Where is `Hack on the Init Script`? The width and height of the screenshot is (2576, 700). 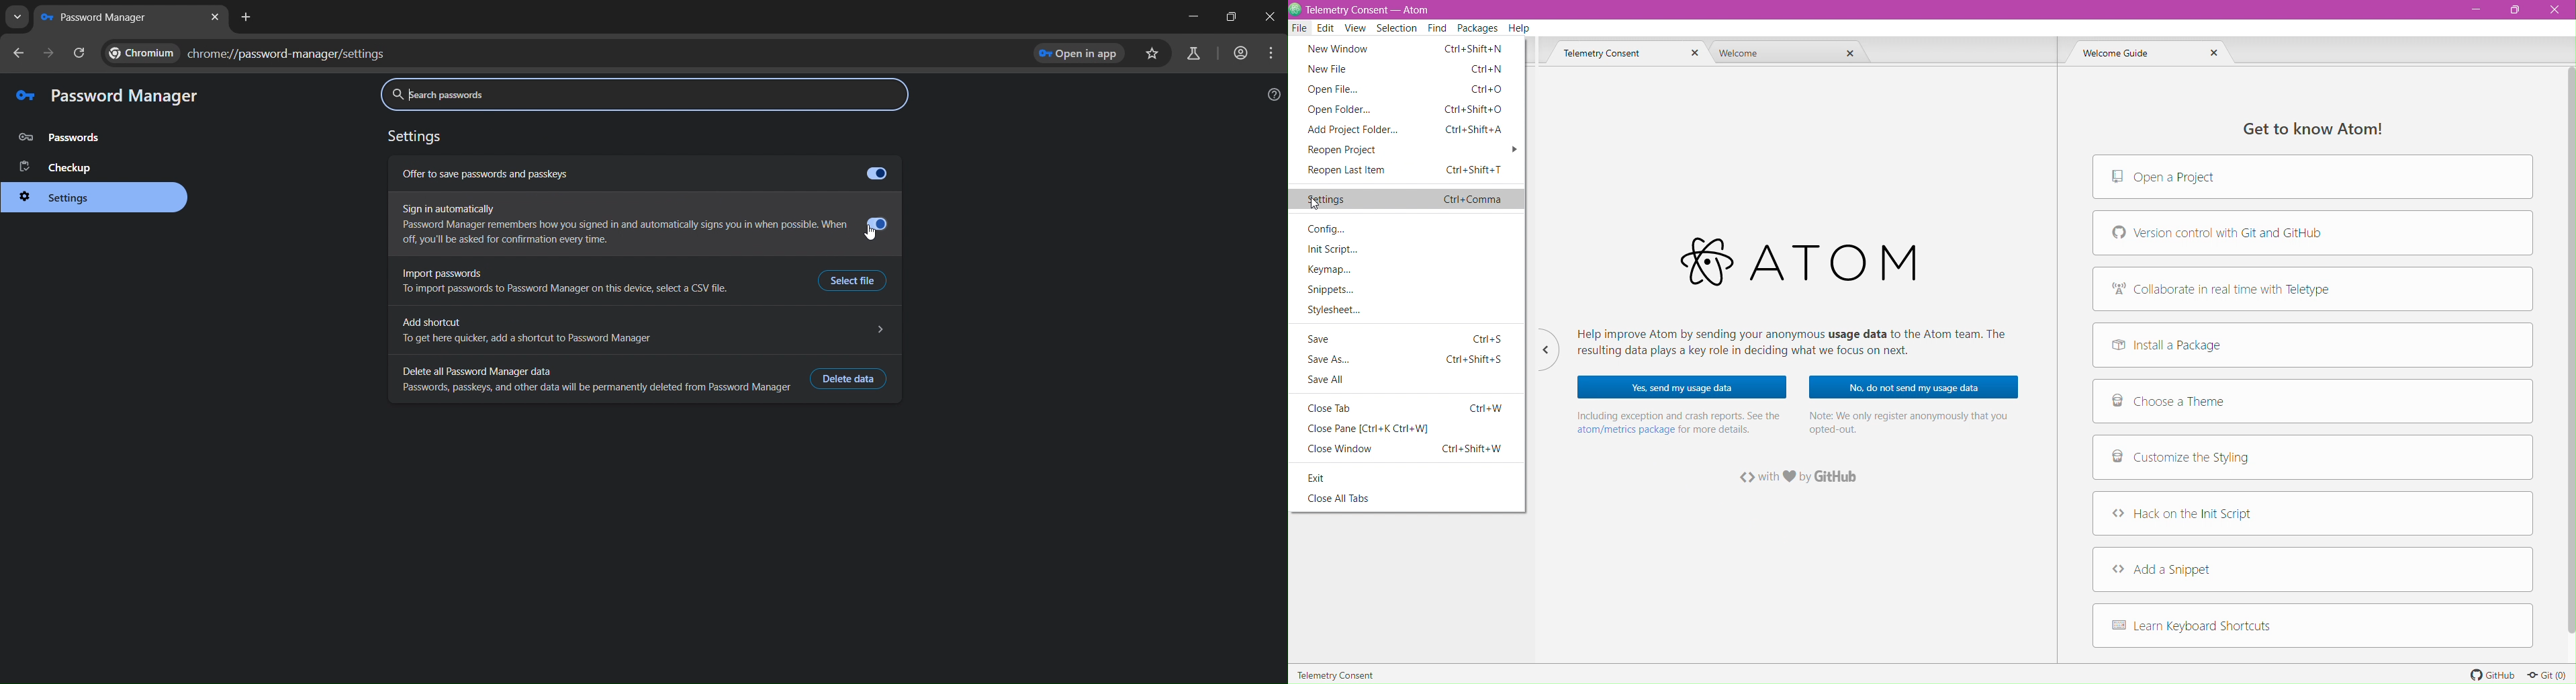 Hack on the Init Script is located at coordinates (2313, 513).